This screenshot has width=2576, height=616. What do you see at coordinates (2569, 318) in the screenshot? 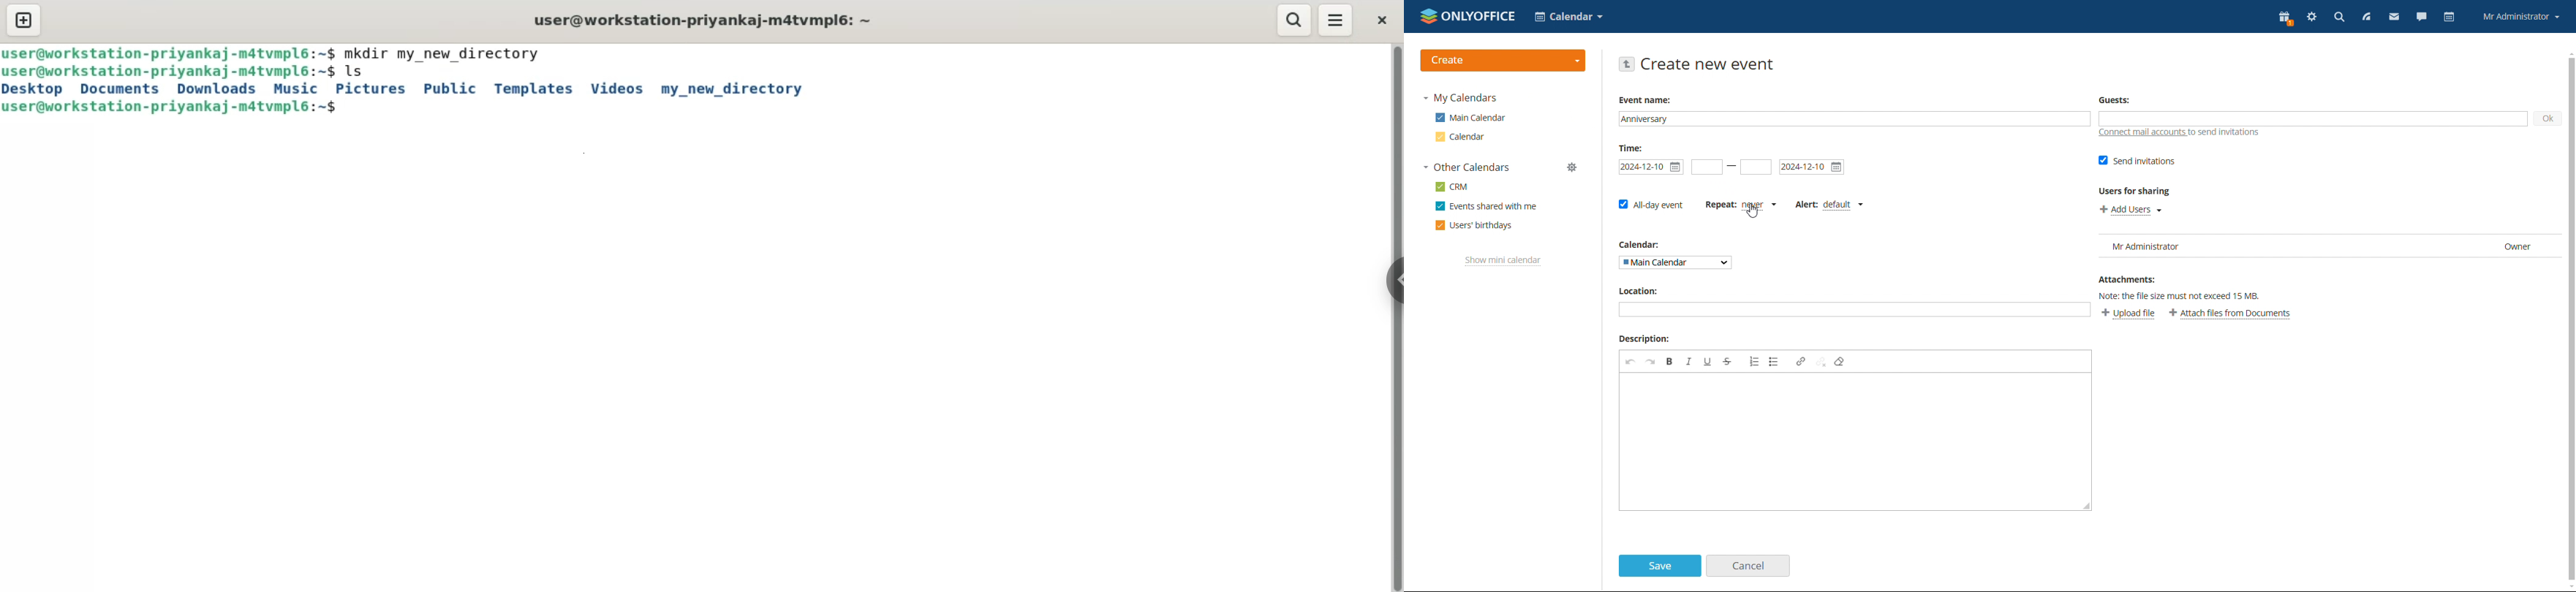
I see `vertical scroll bar` at bounding box center [2569, 318].